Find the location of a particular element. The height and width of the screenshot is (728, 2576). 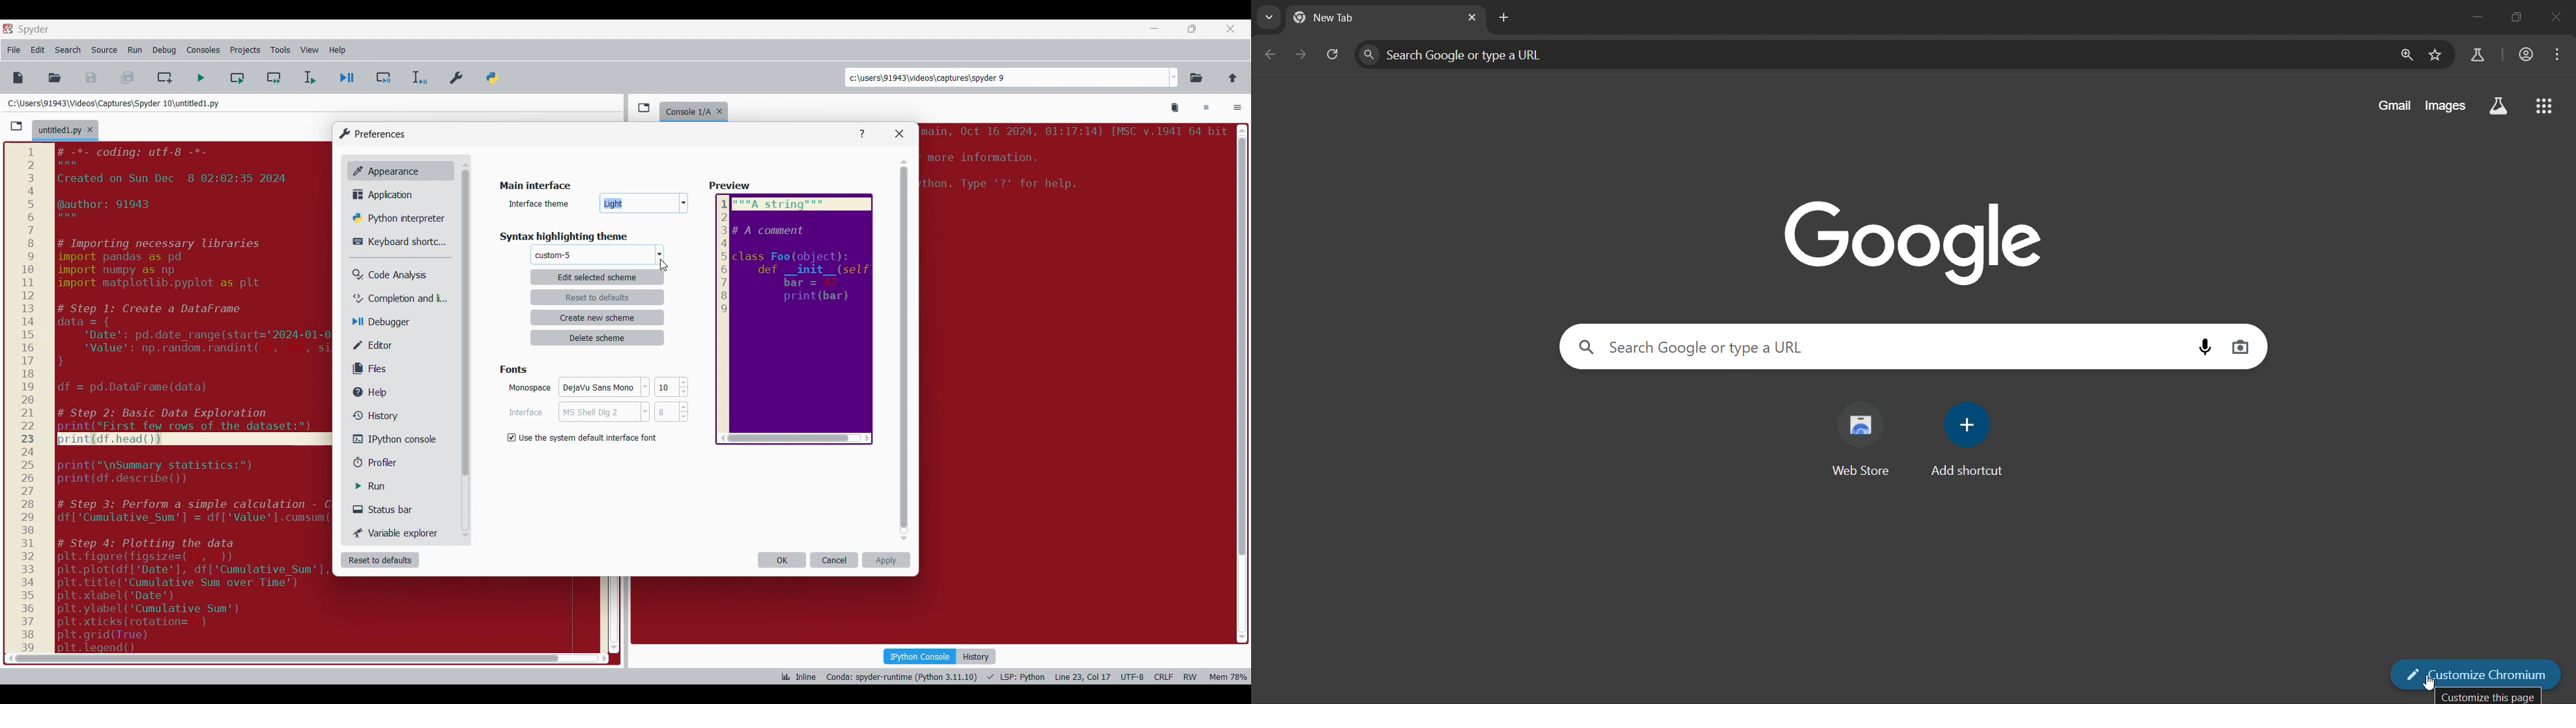

Enter locations is located at coordinates (1006, 78).